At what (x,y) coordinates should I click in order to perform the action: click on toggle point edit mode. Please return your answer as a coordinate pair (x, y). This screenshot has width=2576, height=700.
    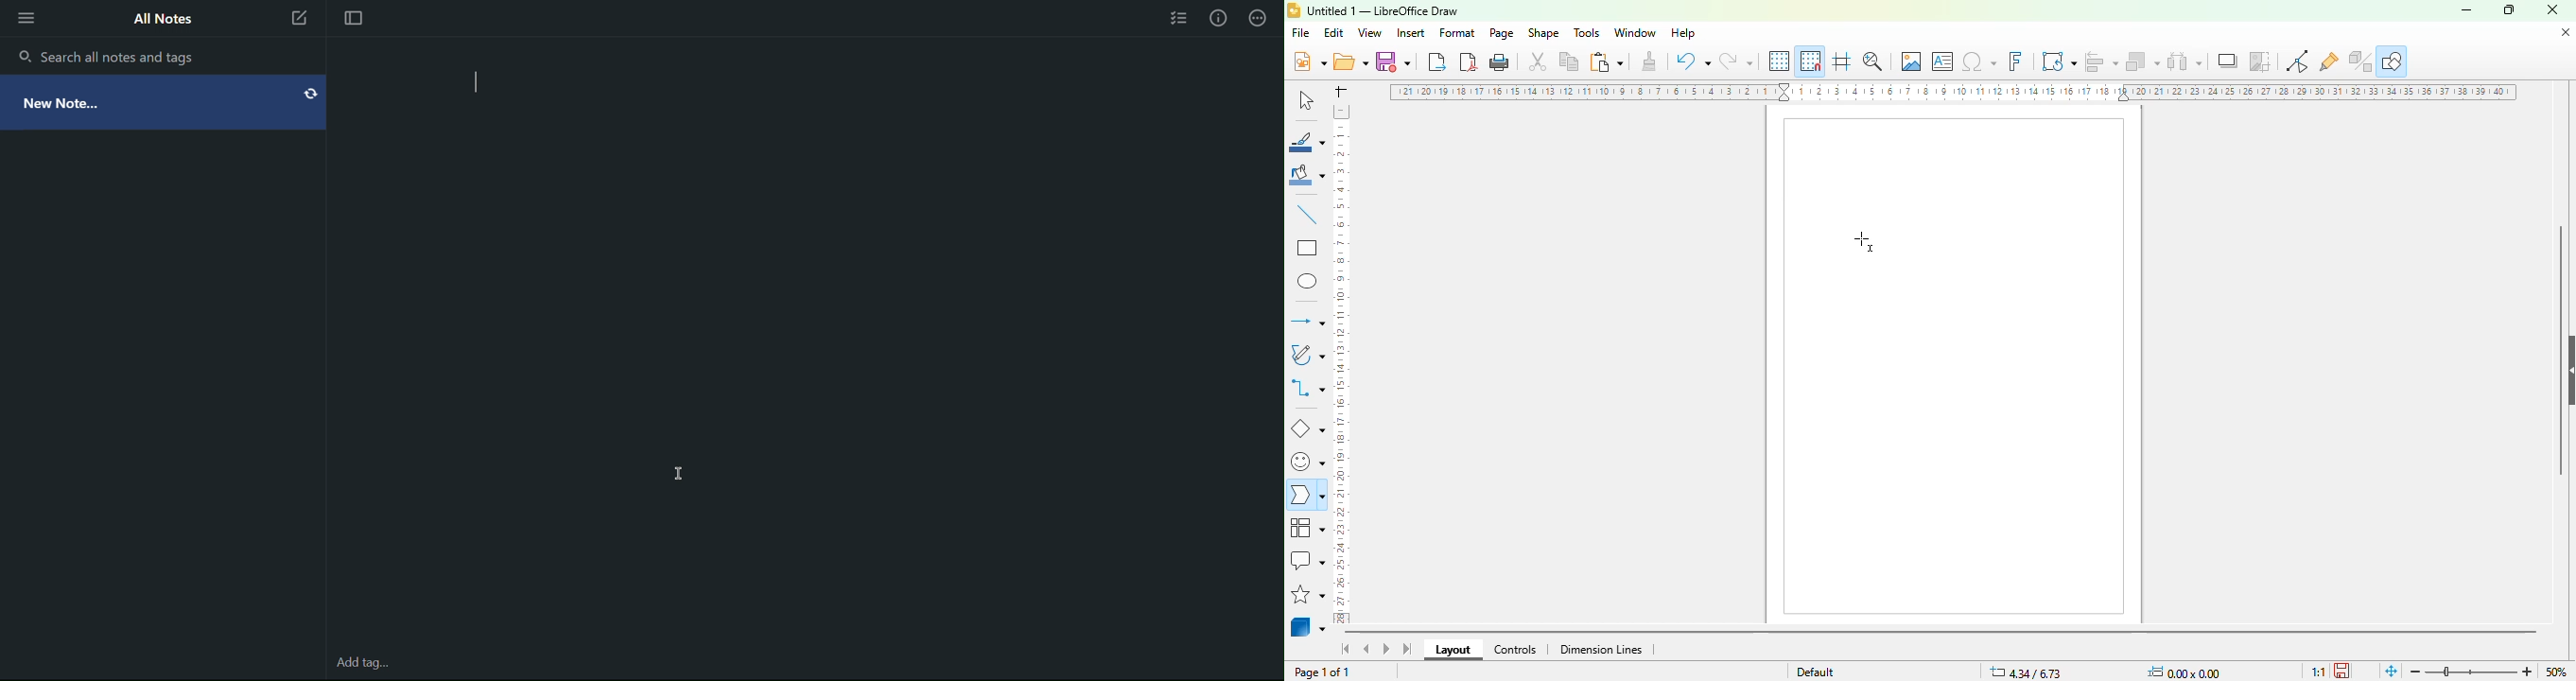
    Looking at the image, I should click on (2297, 61).